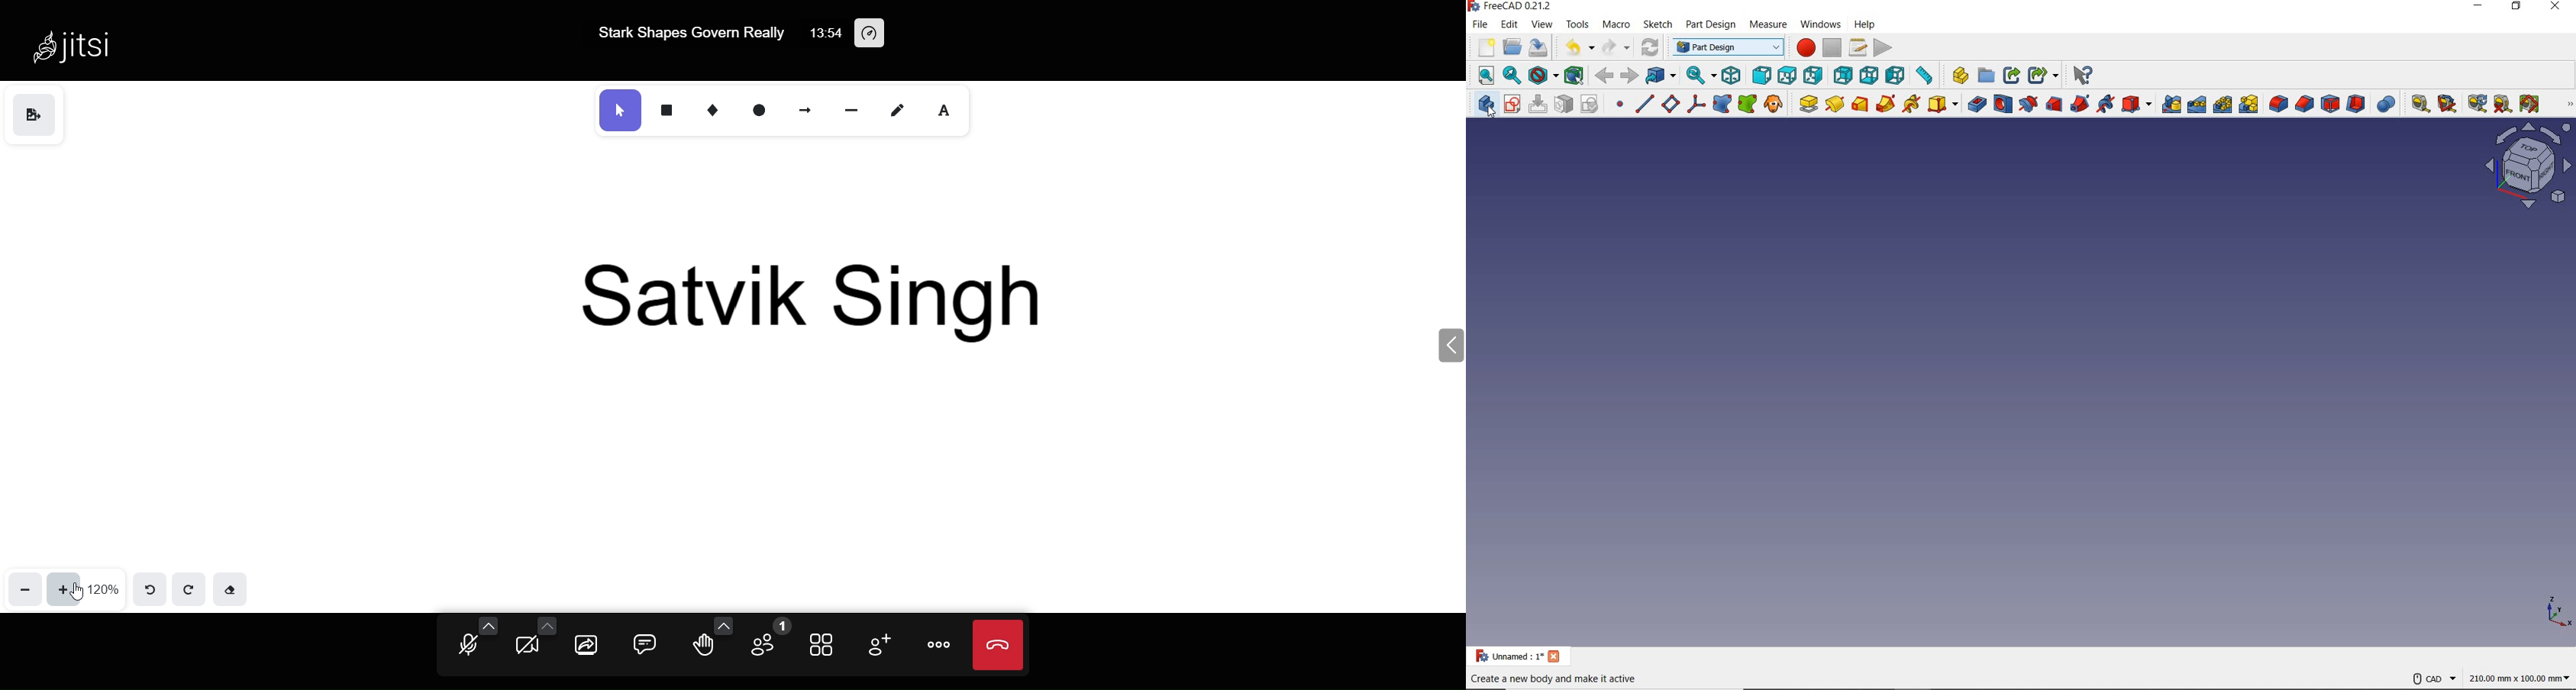 The width and height of the screenshot is (2576, 700). I want to click on Open, so click(1987, 76).